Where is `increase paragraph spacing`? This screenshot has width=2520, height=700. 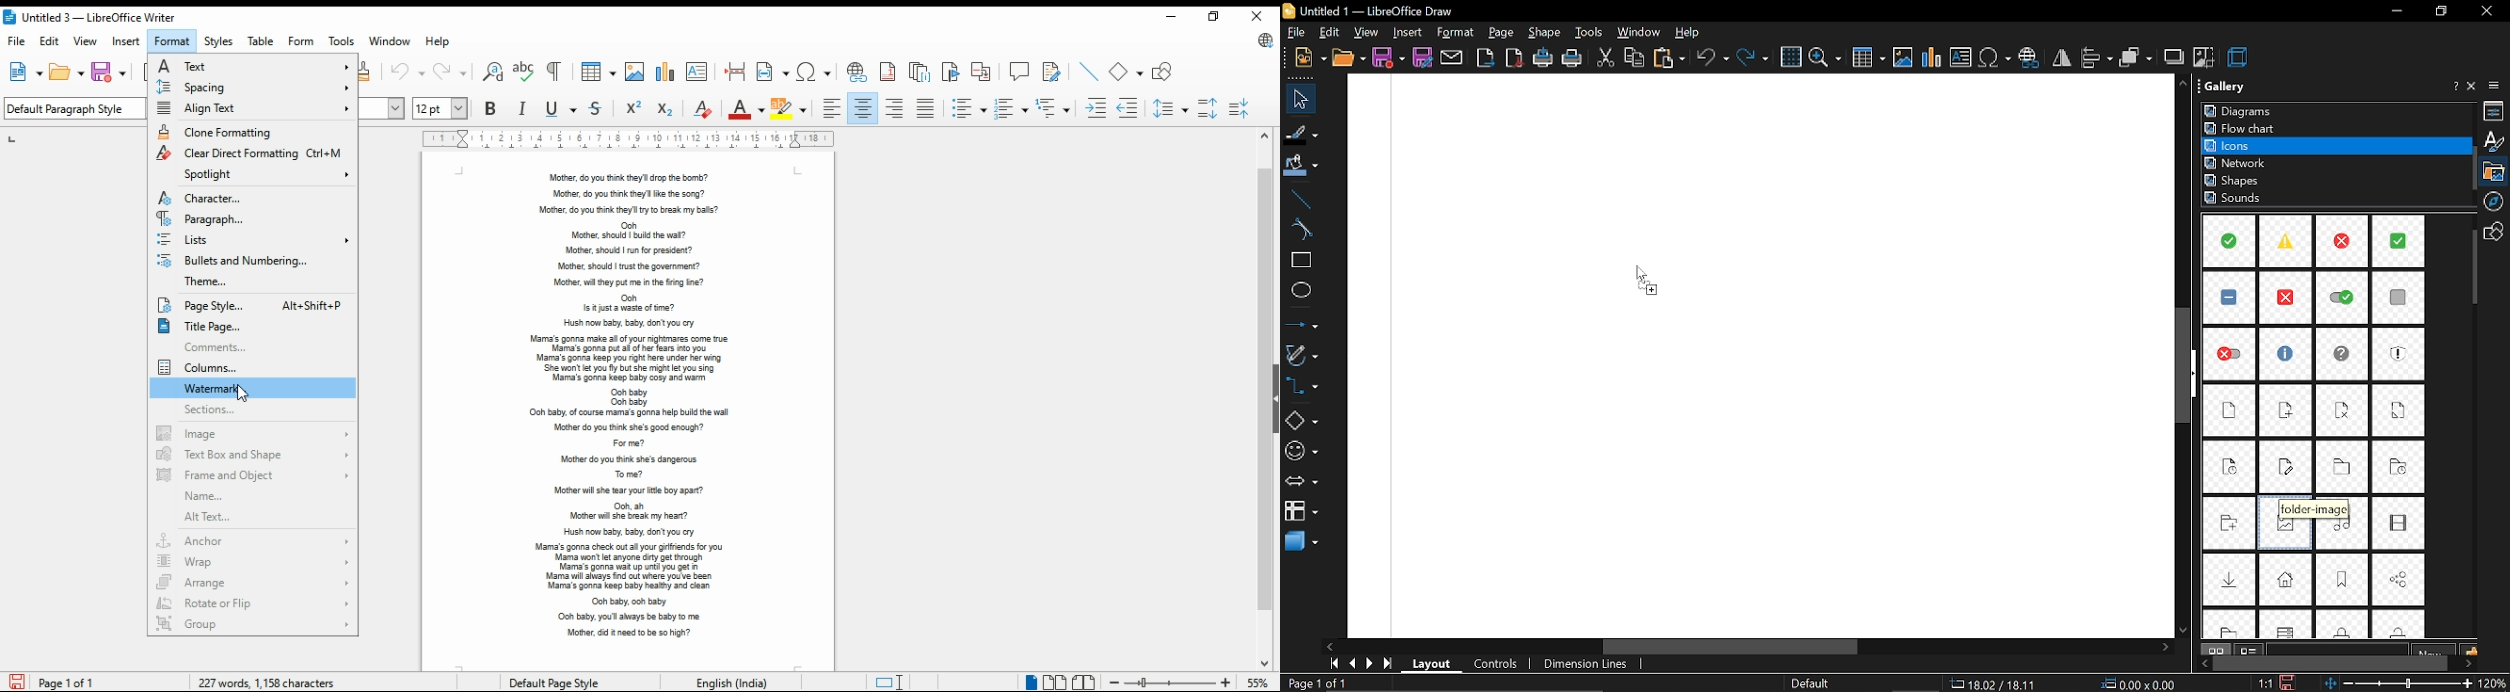 increase paragraph spacing is located at coordinates (1210, 108).